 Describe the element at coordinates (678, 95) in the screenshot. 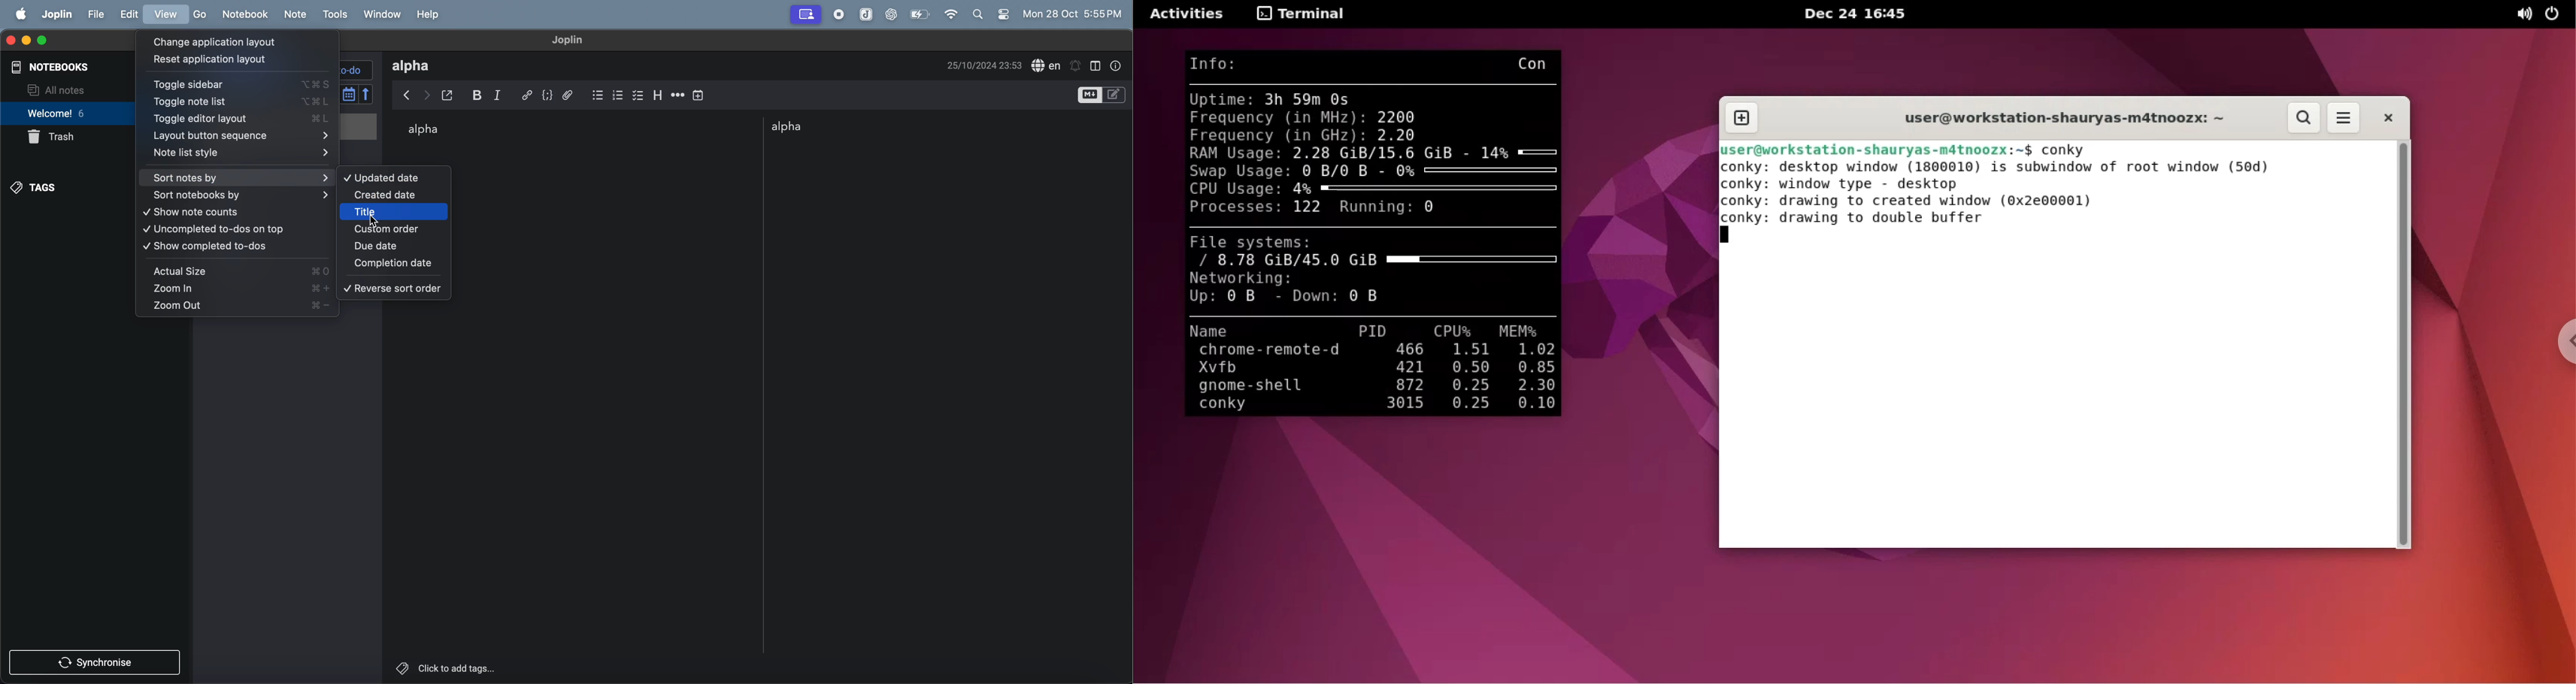

I see `horrizontal lines` at that location.